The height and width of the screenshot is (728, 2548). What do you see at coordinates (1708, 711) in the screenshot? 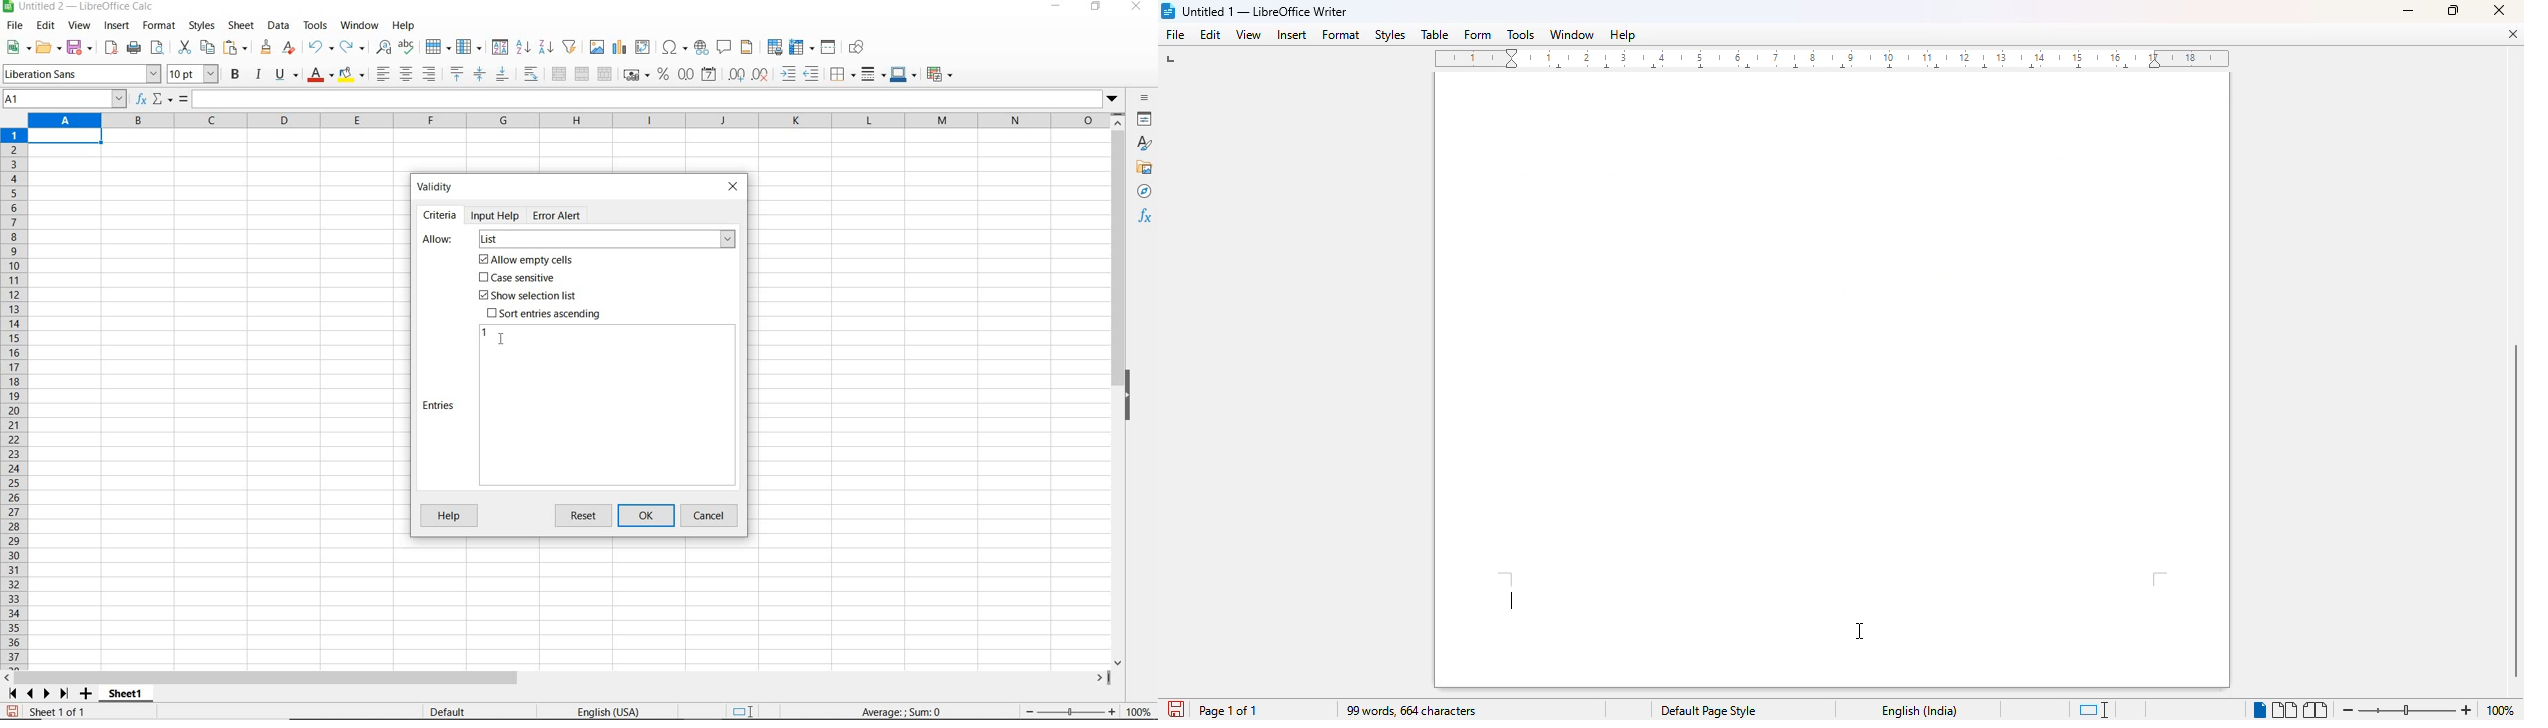
I see `Default page style` at bounding box center [1708, 711].